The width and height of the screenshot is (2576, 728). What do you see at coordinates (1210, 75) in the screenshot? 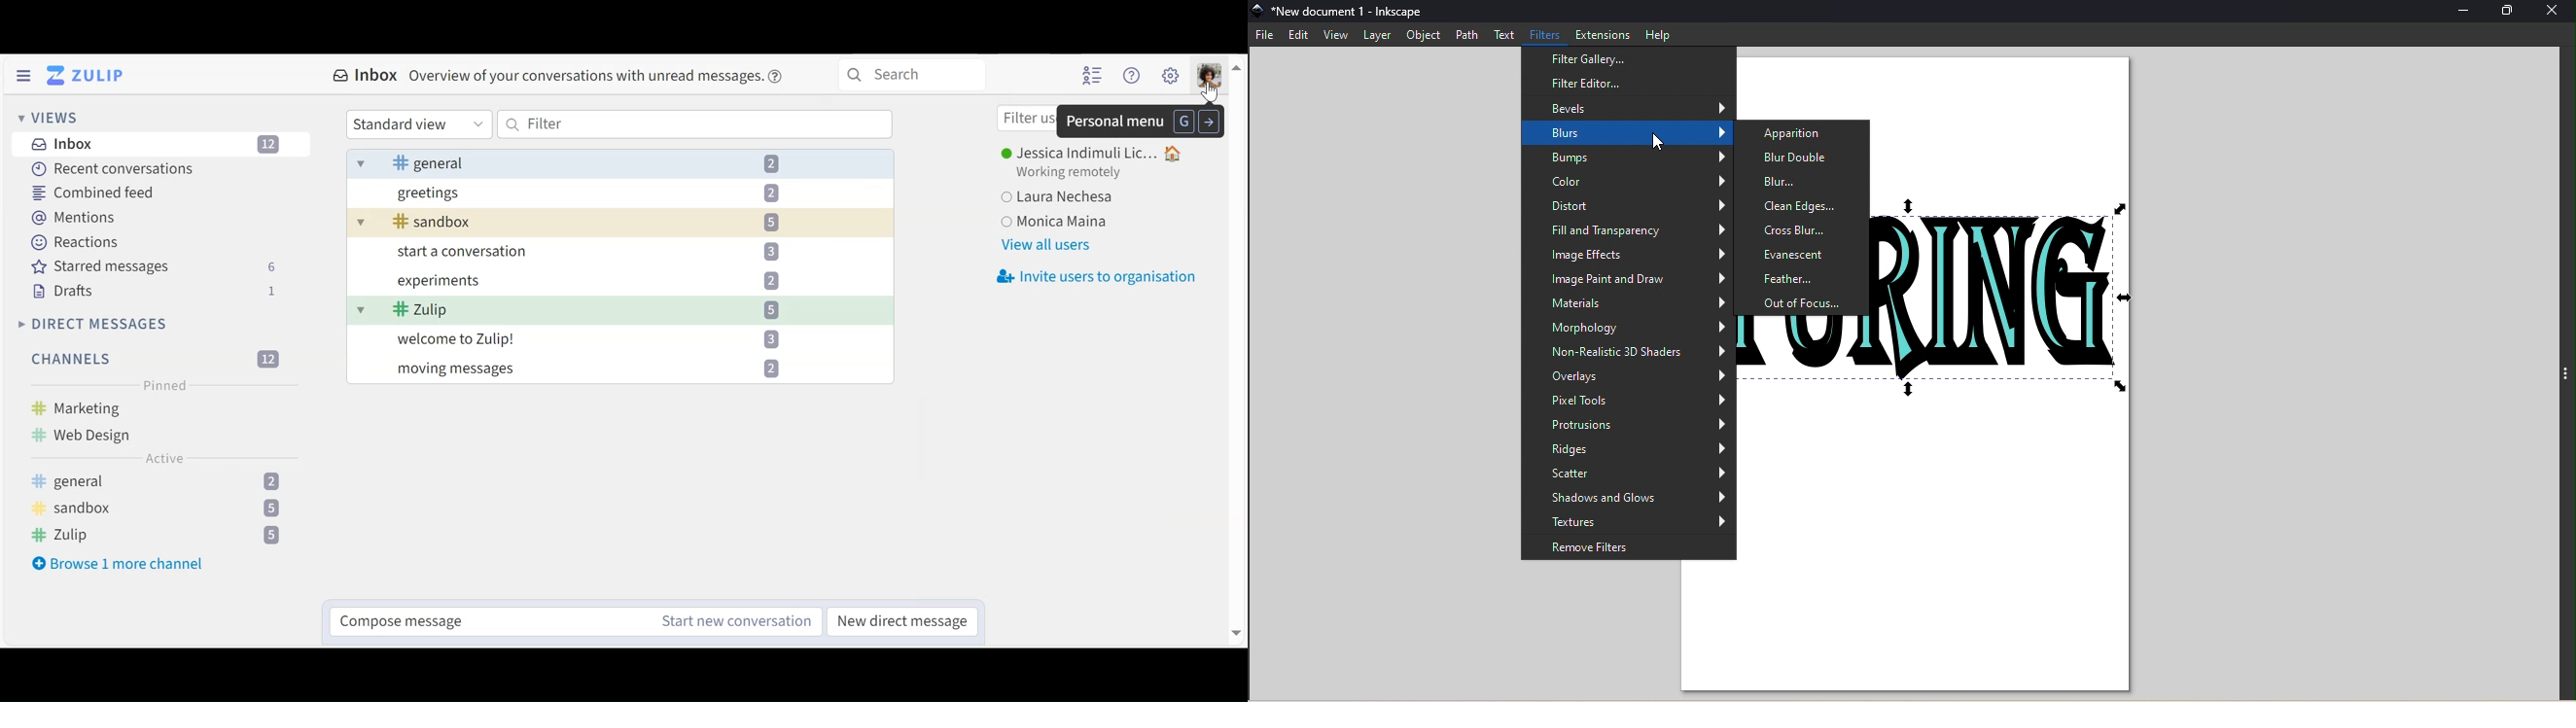
I see `Personal menu` at bounding box center [1210, 75].